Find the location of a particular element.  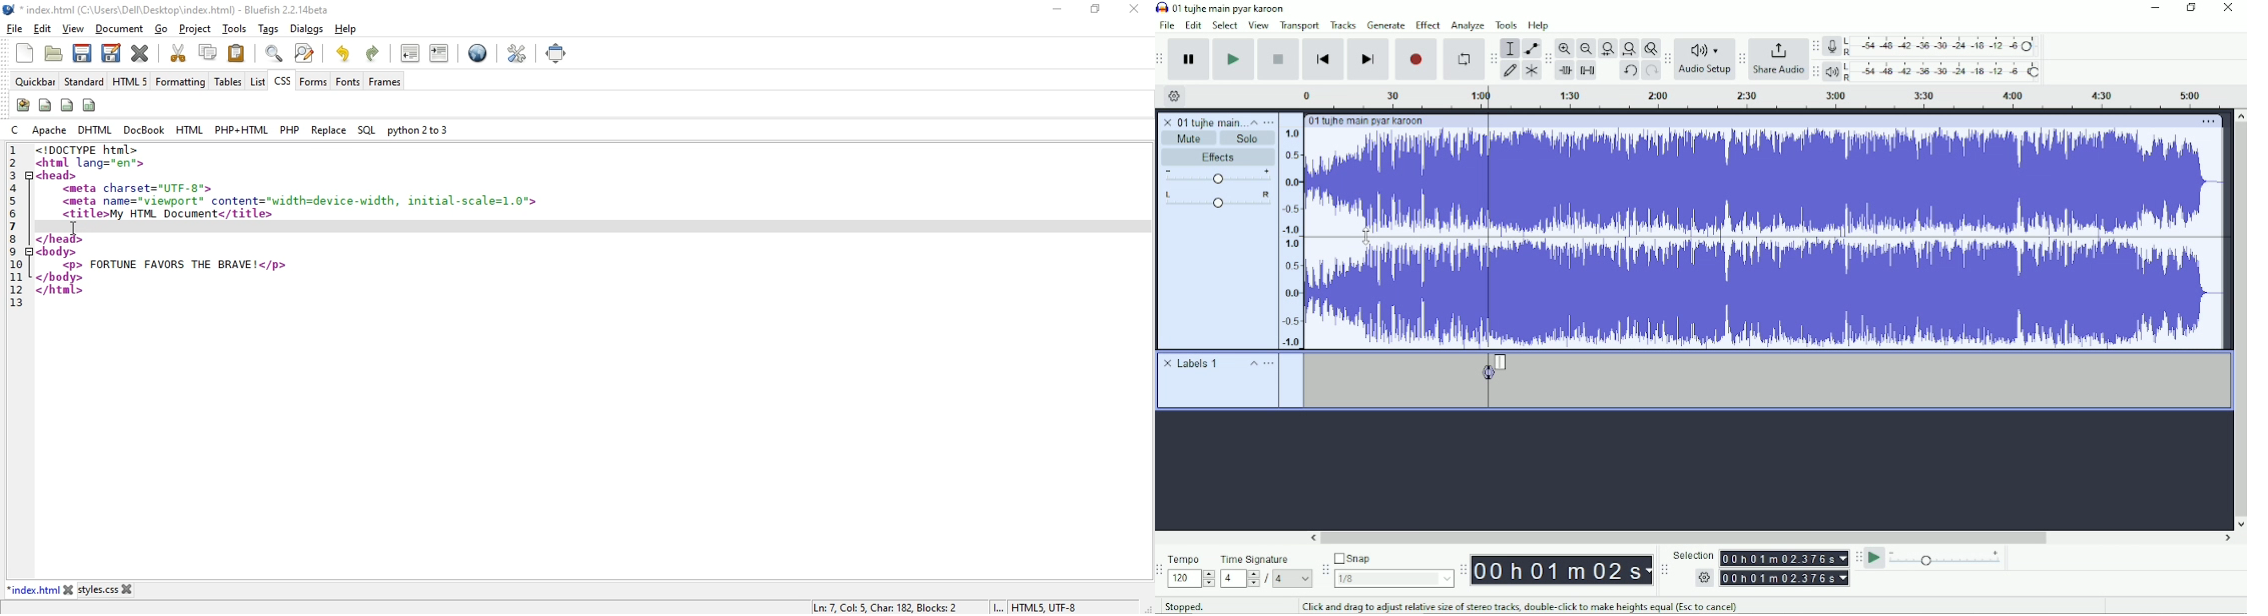

Tempo is located at coordinates (1191, 570).